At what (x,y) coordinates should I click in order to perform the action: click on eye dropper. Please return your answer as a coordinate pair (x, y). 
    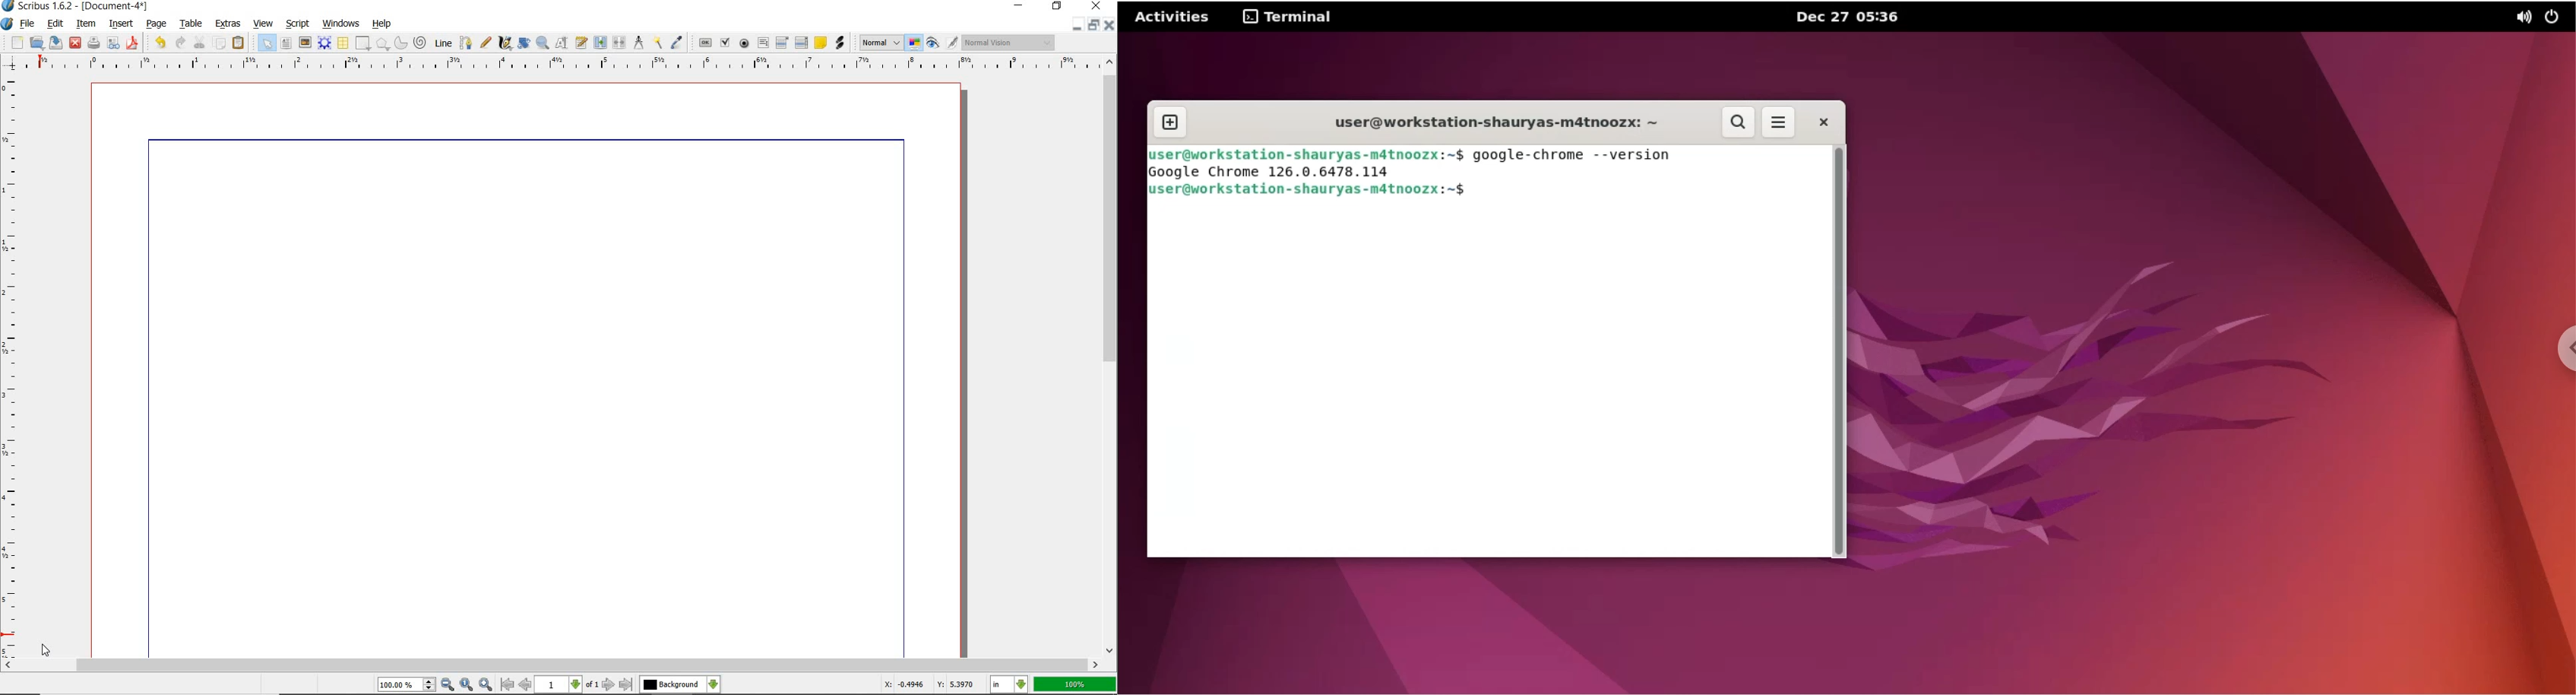
    Looking at the image, I should click on (678, 43).